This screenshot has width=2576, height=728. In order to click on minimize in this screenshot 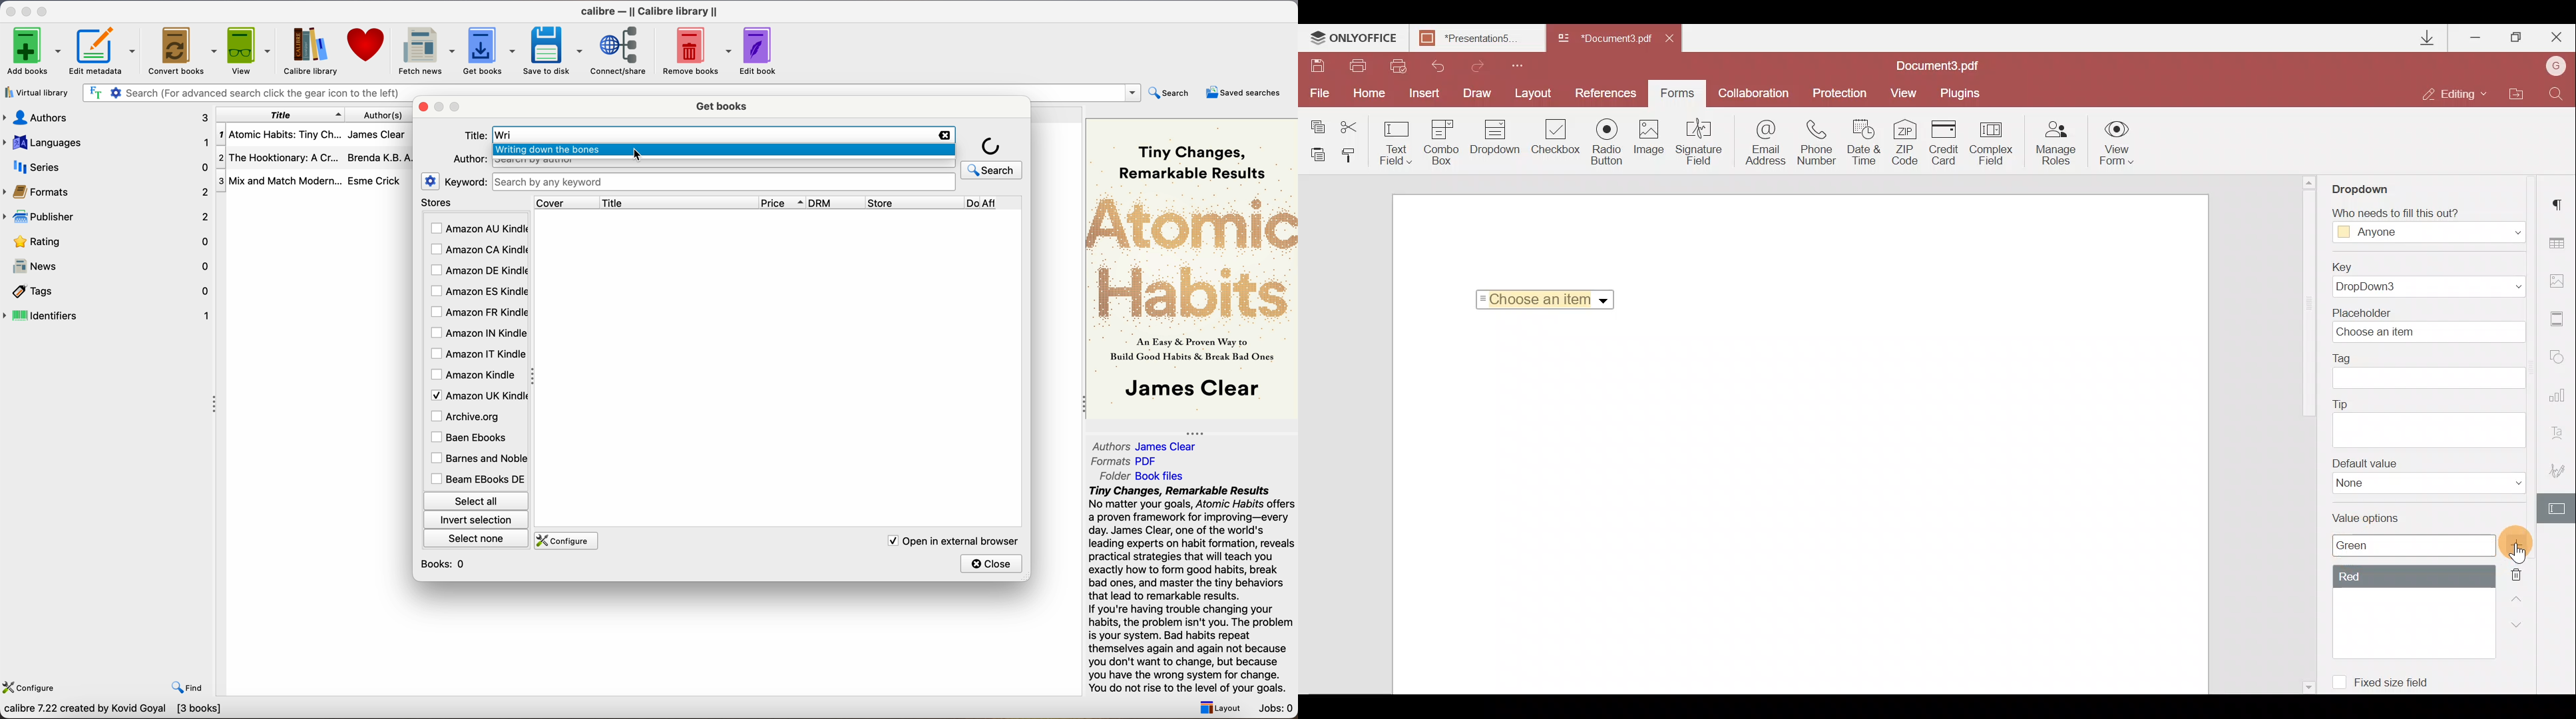, I will do `click(28, 11)`.